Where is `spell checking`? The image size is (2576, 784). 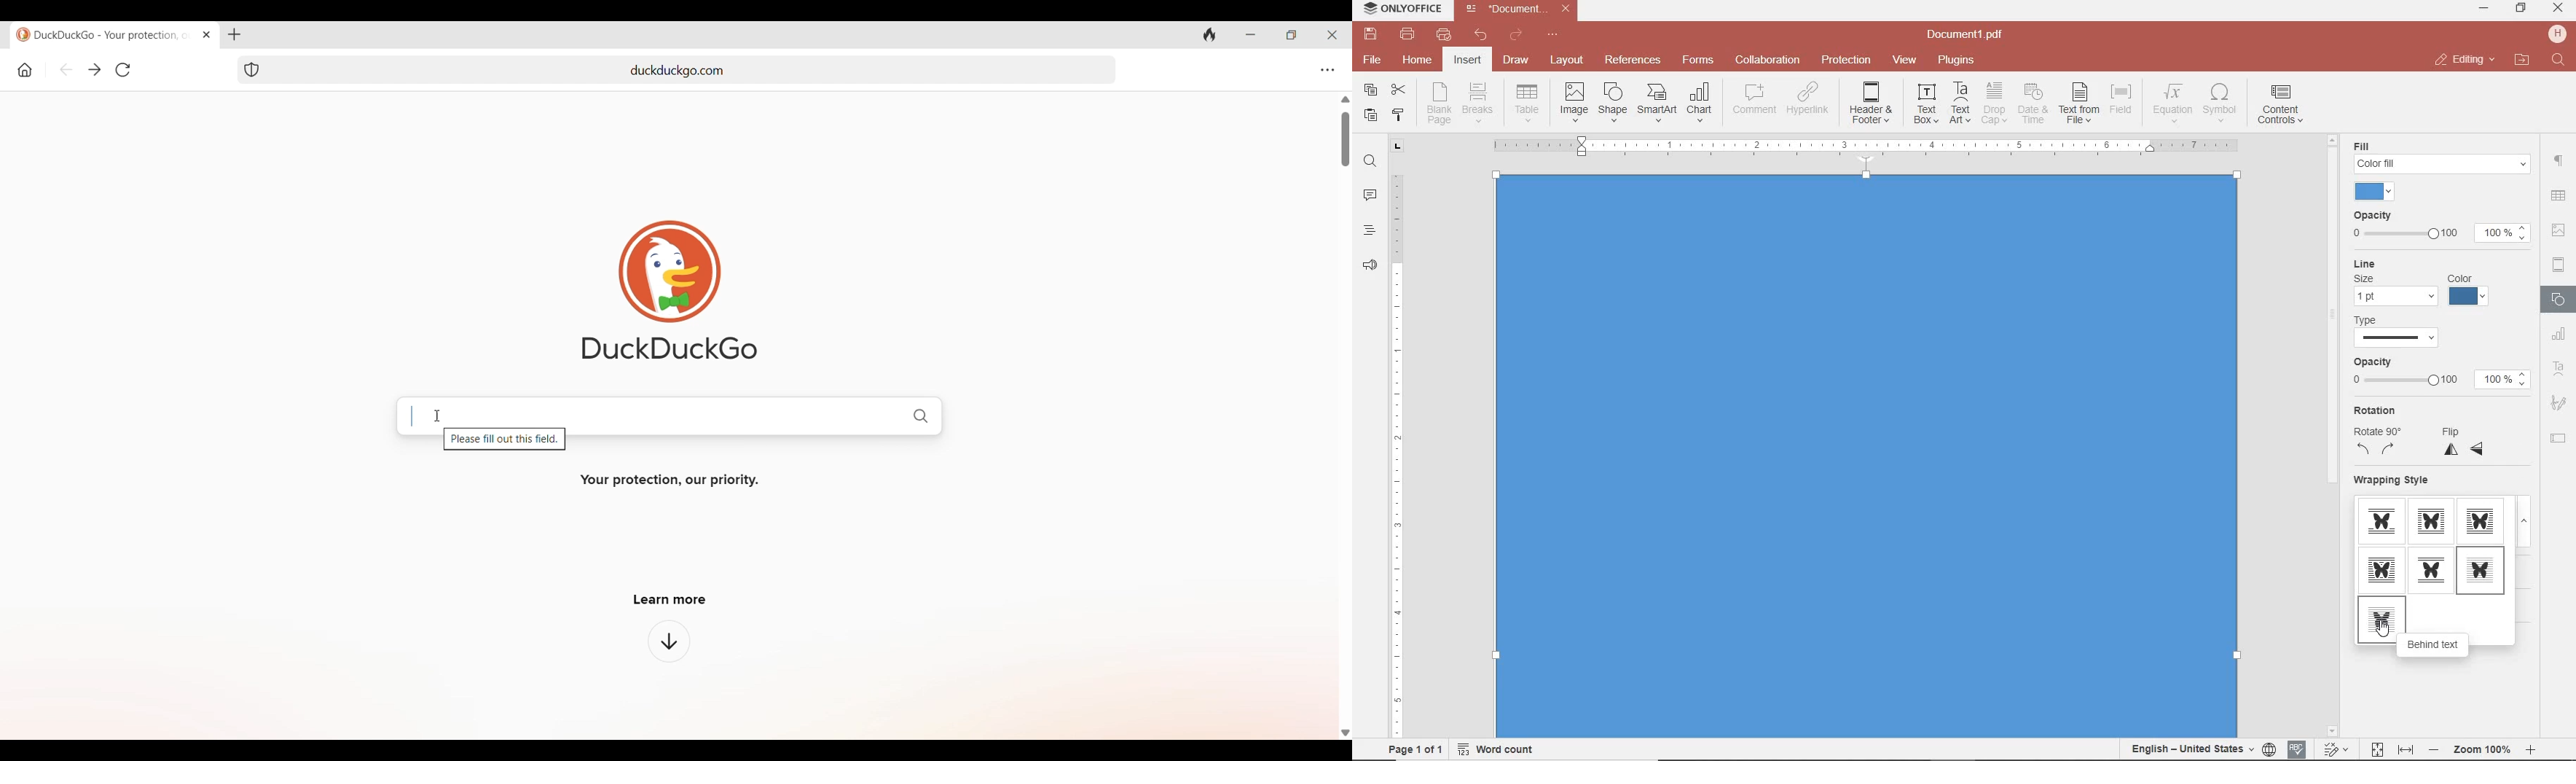
spell checking is located at coordinates (2297, 749).